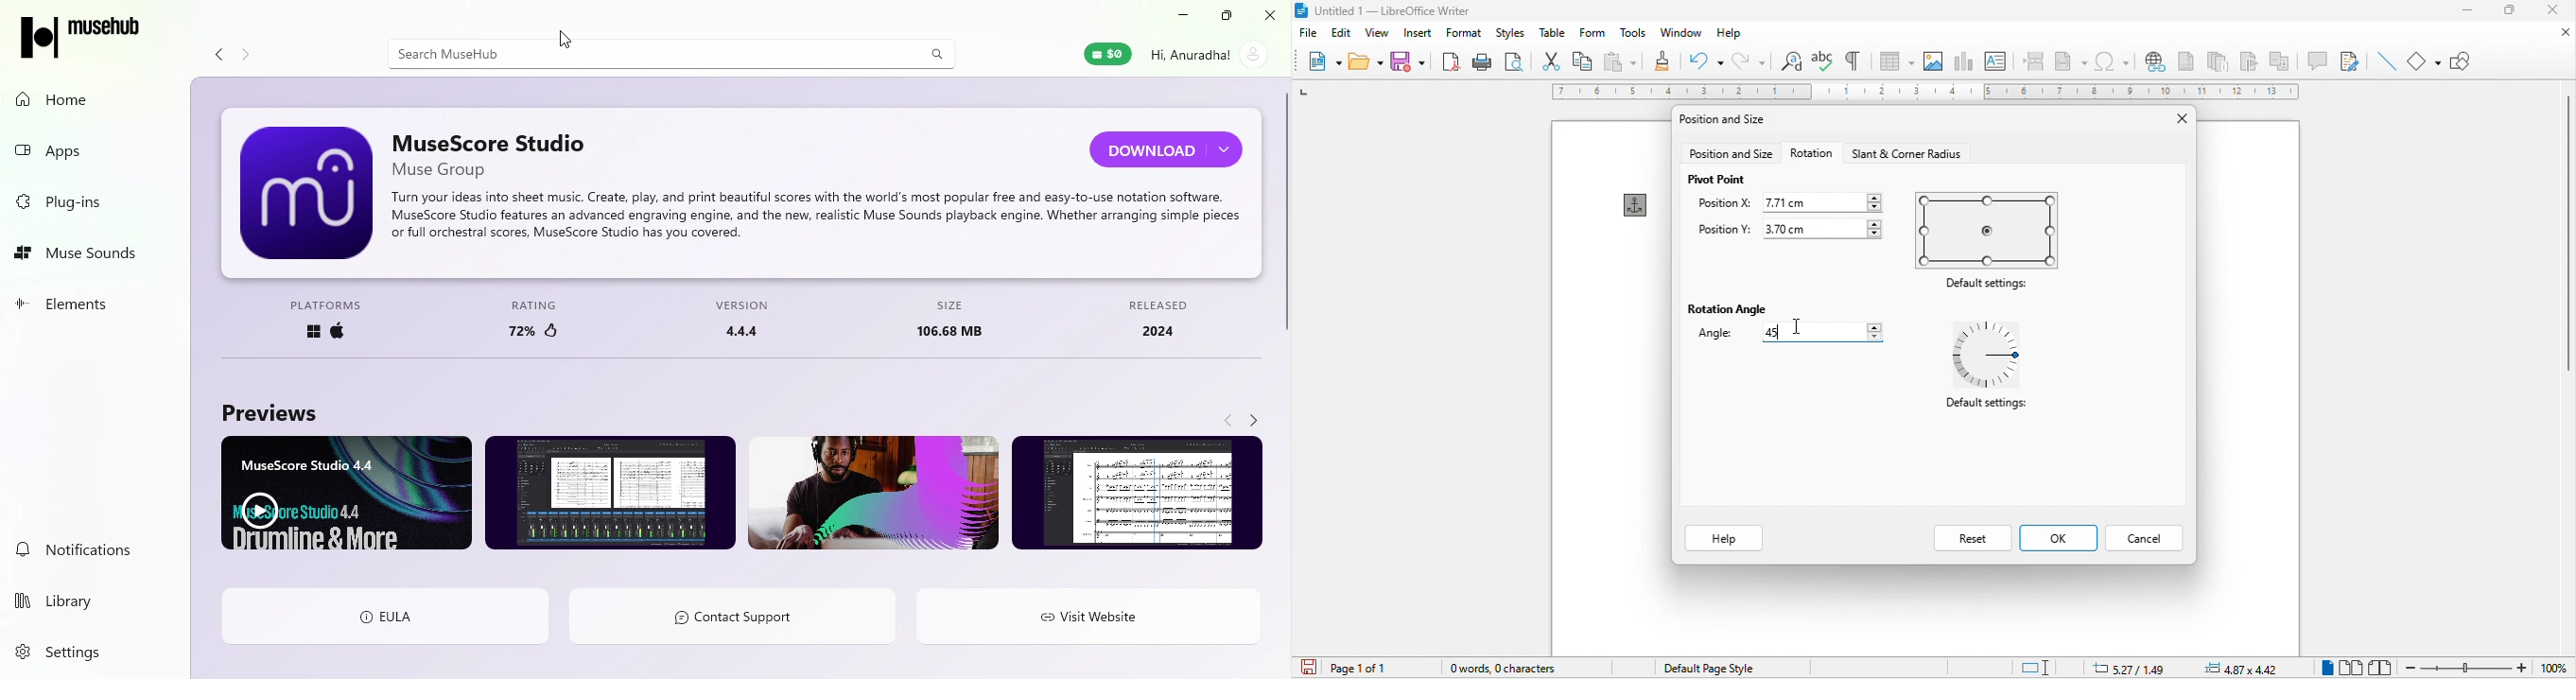  I want to click on show track changes function, so click(2350, 60).